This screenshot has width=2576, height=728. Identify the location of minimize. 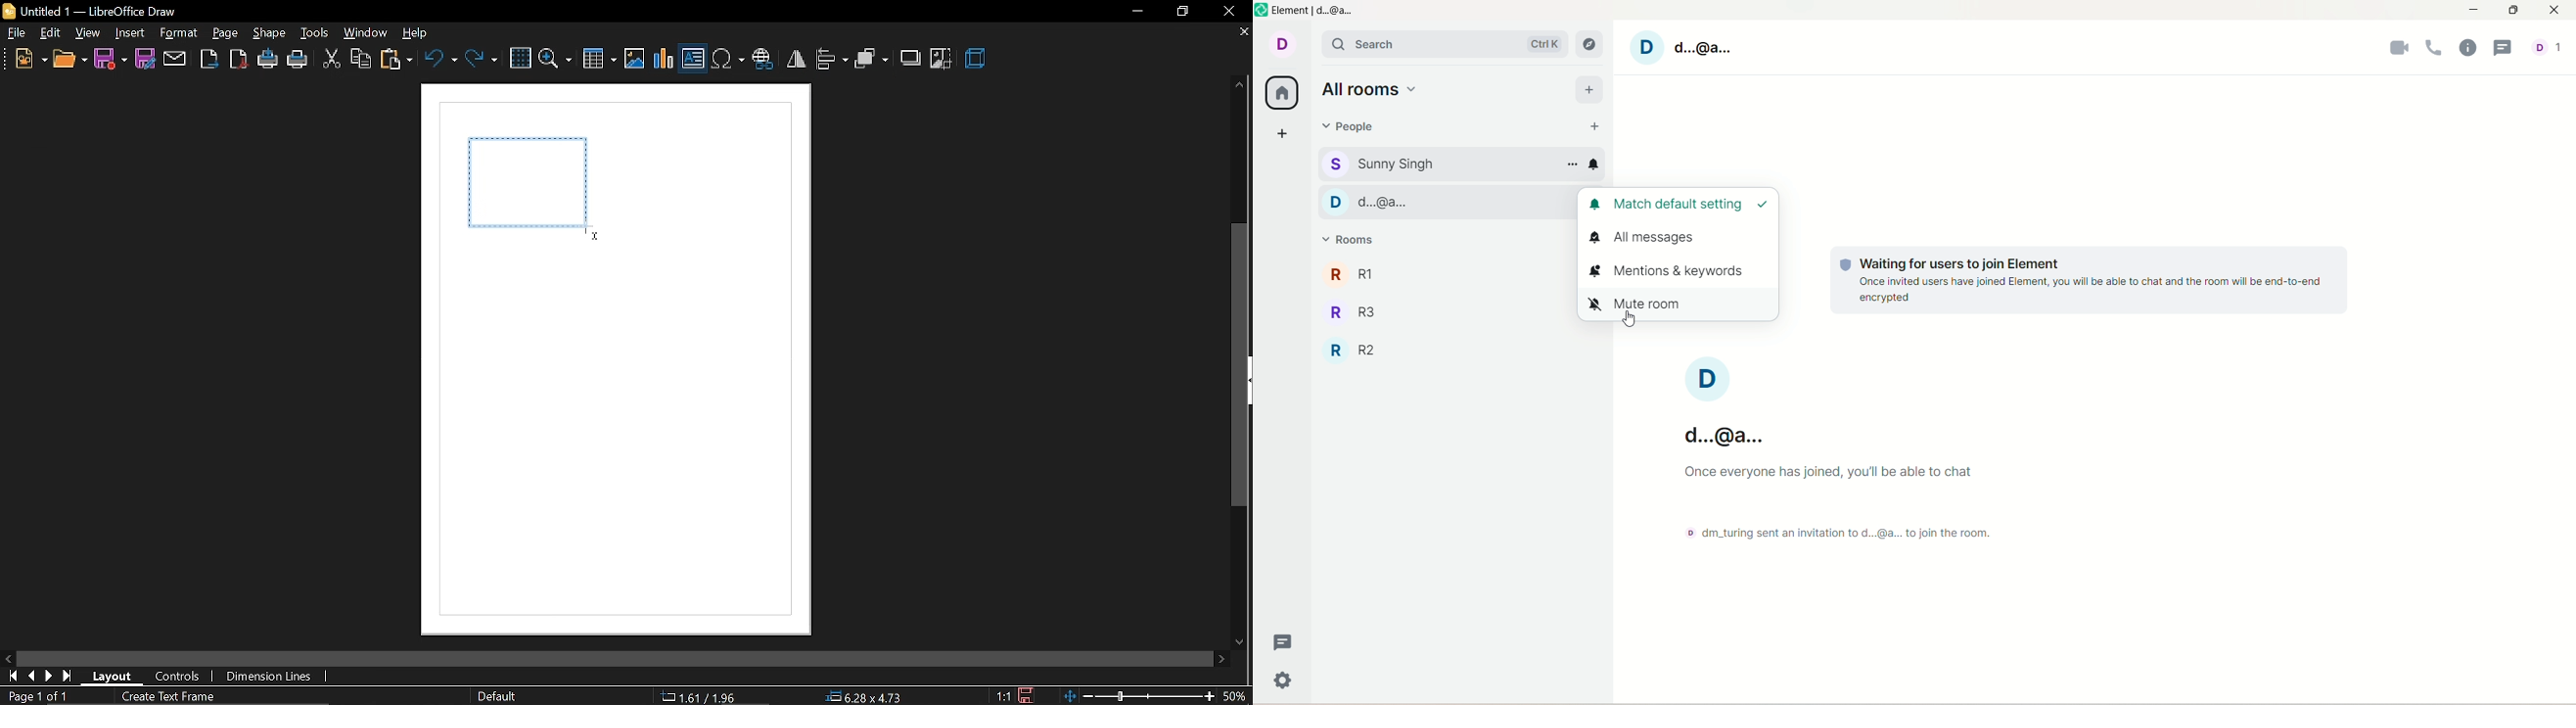
(1135, 11).